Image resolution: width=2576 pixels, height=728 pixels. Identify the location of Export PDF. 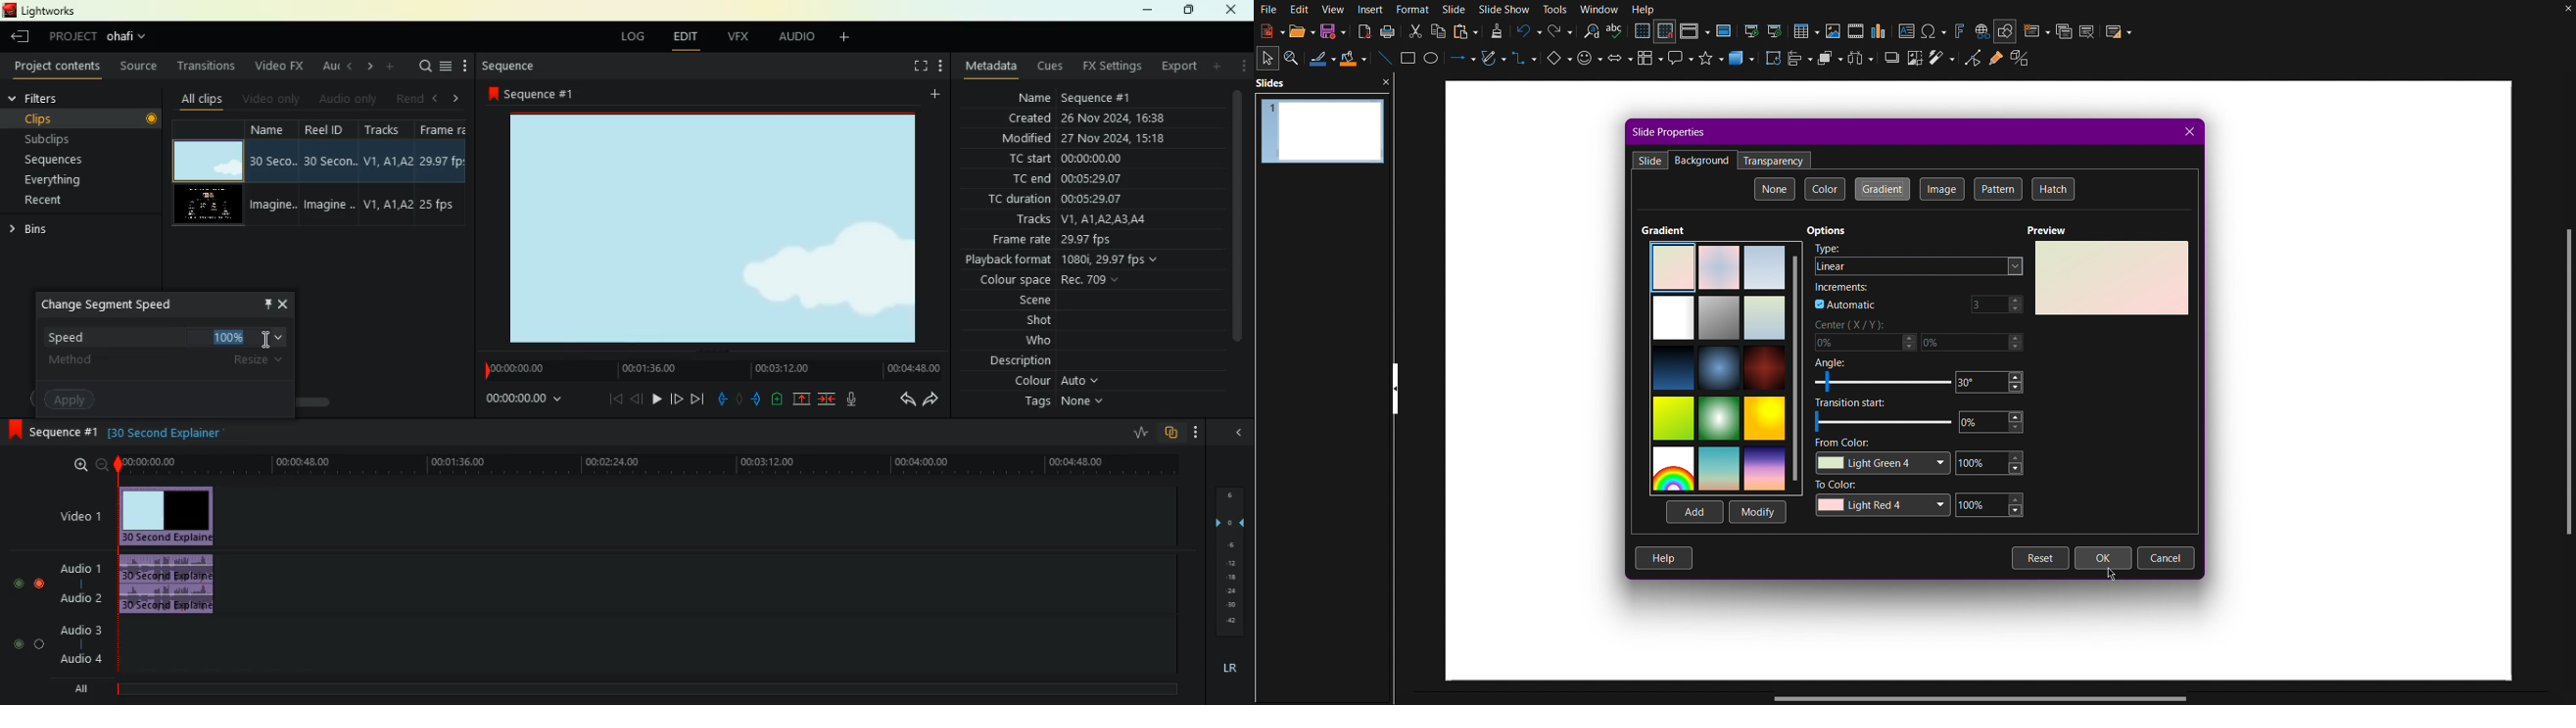
(1362, 32).